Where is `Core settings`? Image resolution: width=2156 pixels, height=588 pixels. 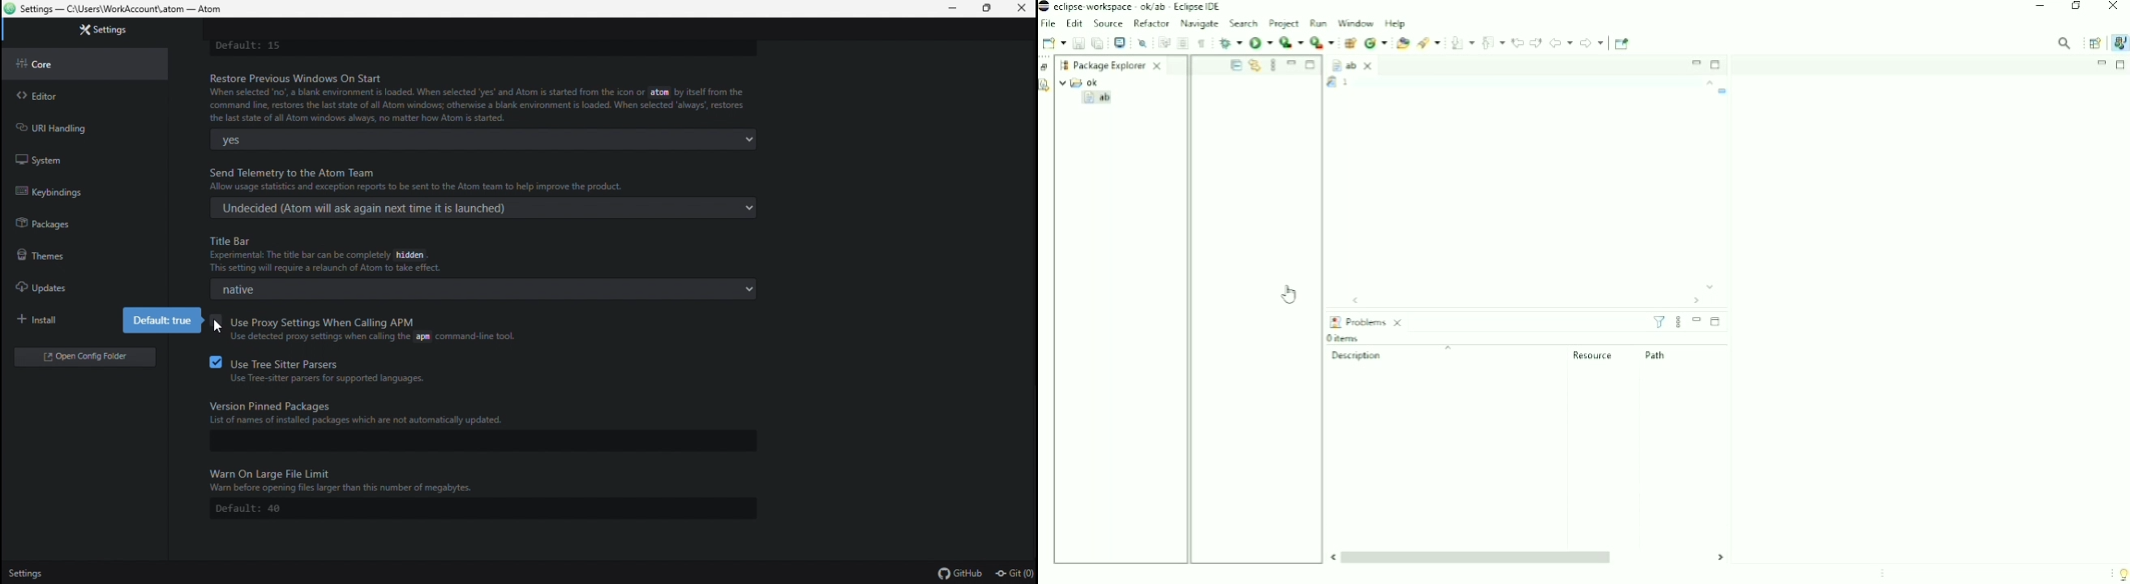
Core settings is located at coordinates (83, 64).